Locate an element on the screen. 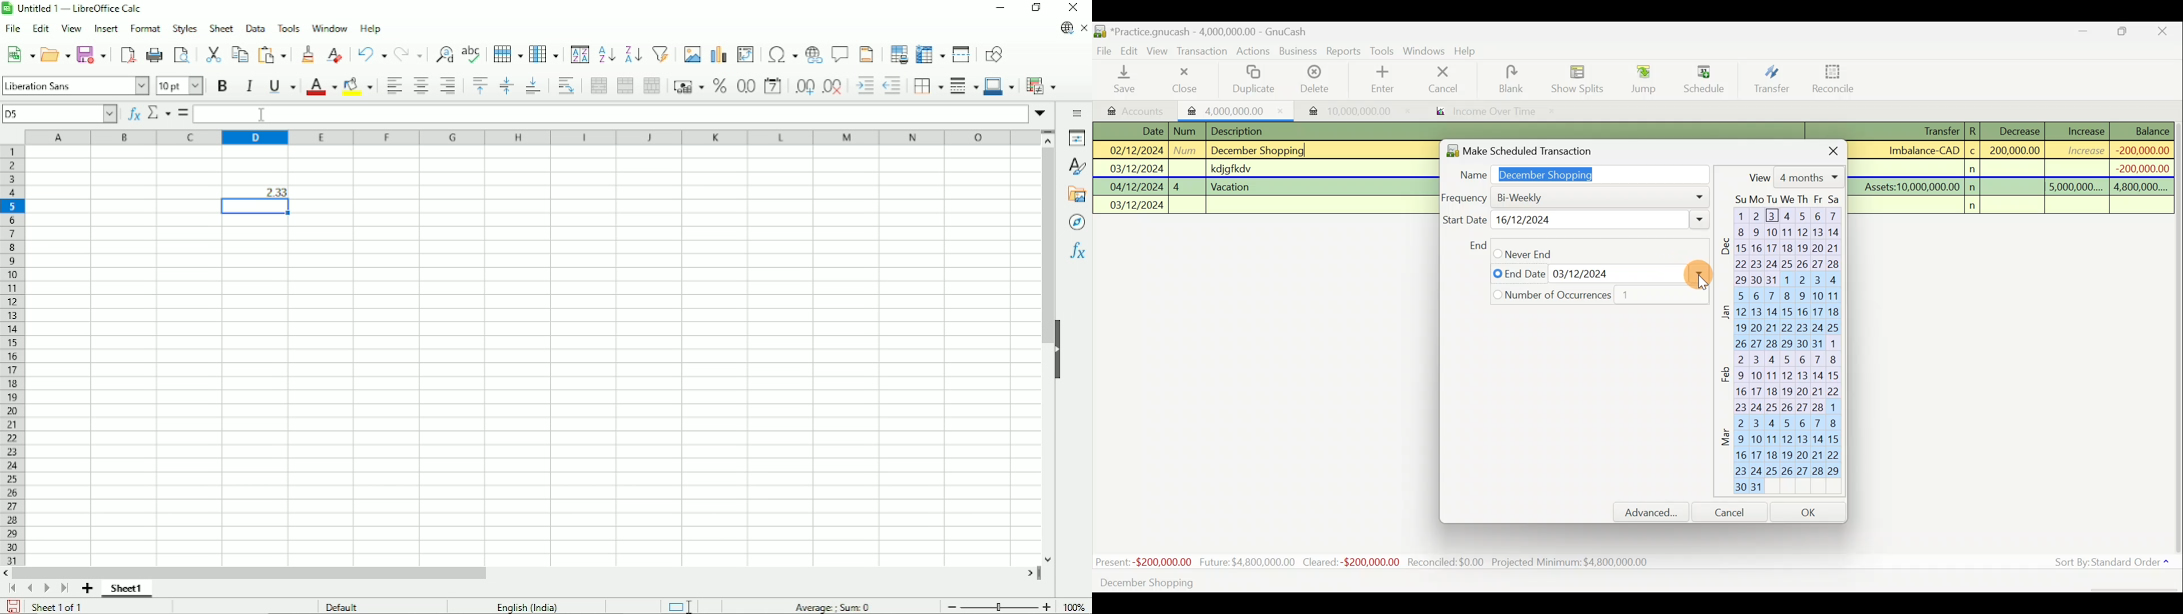  Monthly is located at coordinates (1527, 253).